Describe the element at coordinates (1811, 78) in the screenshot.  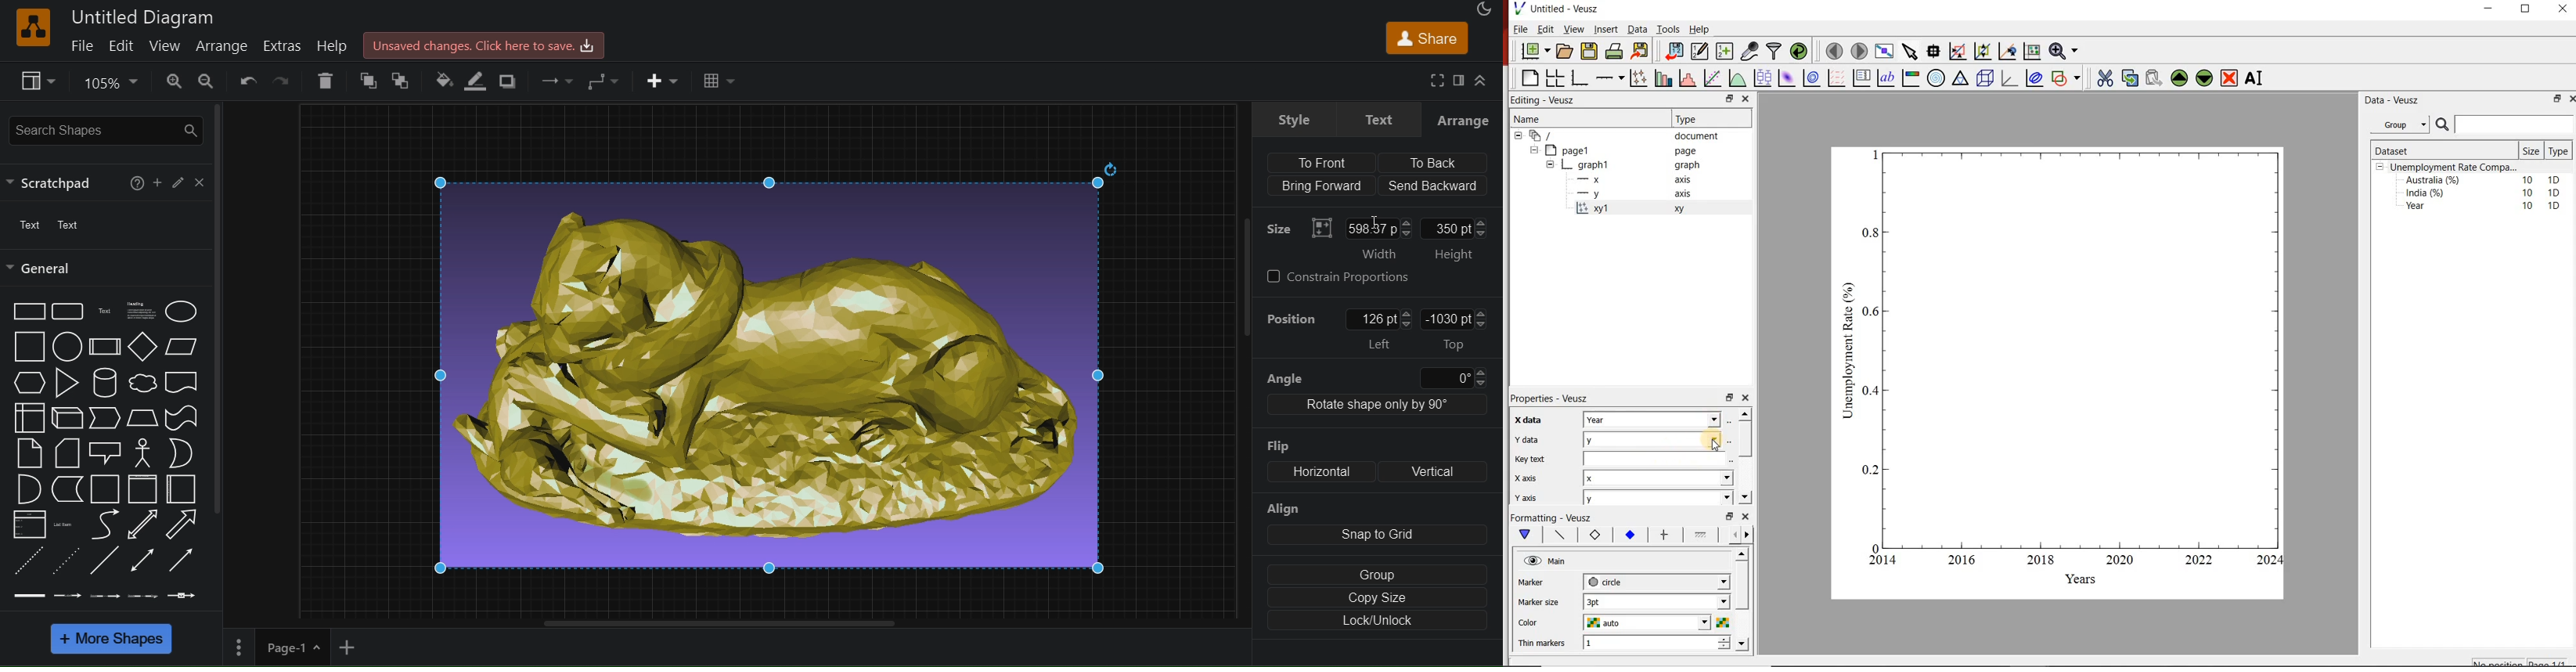
I see `plot 2d datasets as contours` at that location.